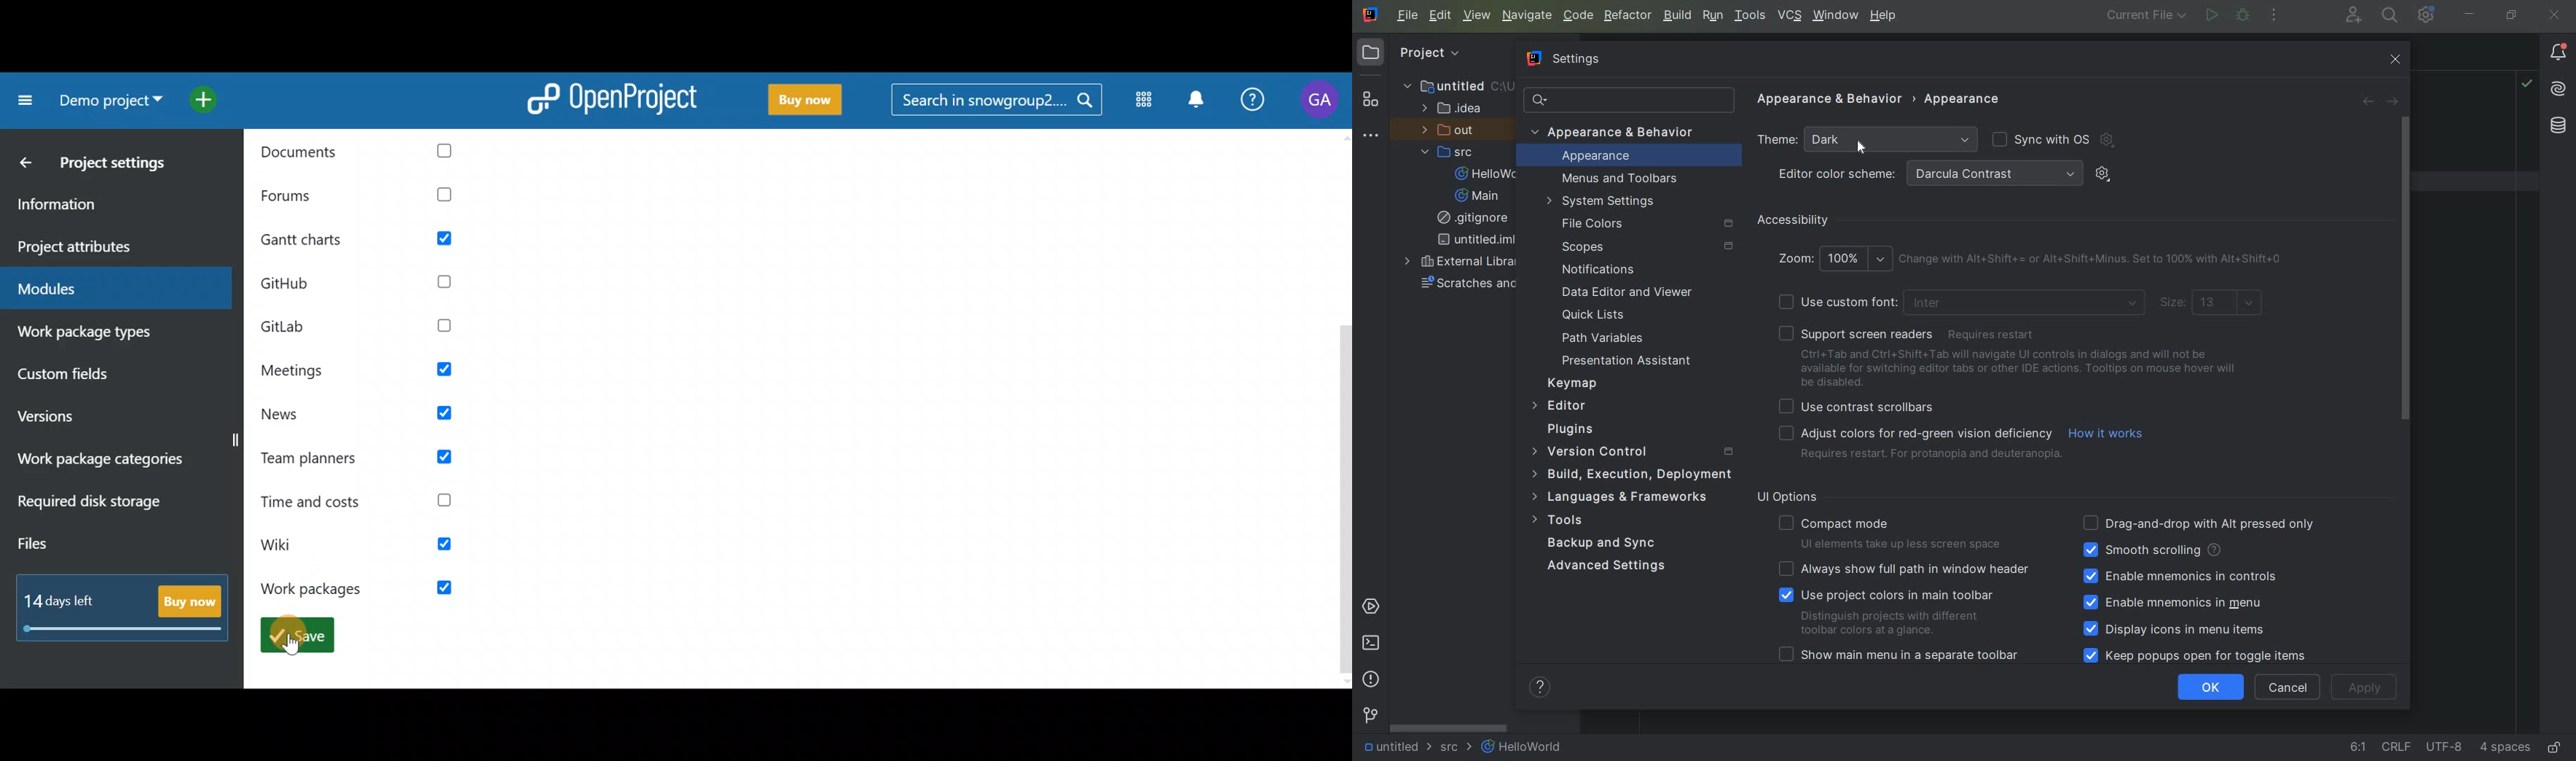  What do you see at coordinates (207, 99) in the screenshot?
I see `Open quick add menu` at bounding box center [207, 99].